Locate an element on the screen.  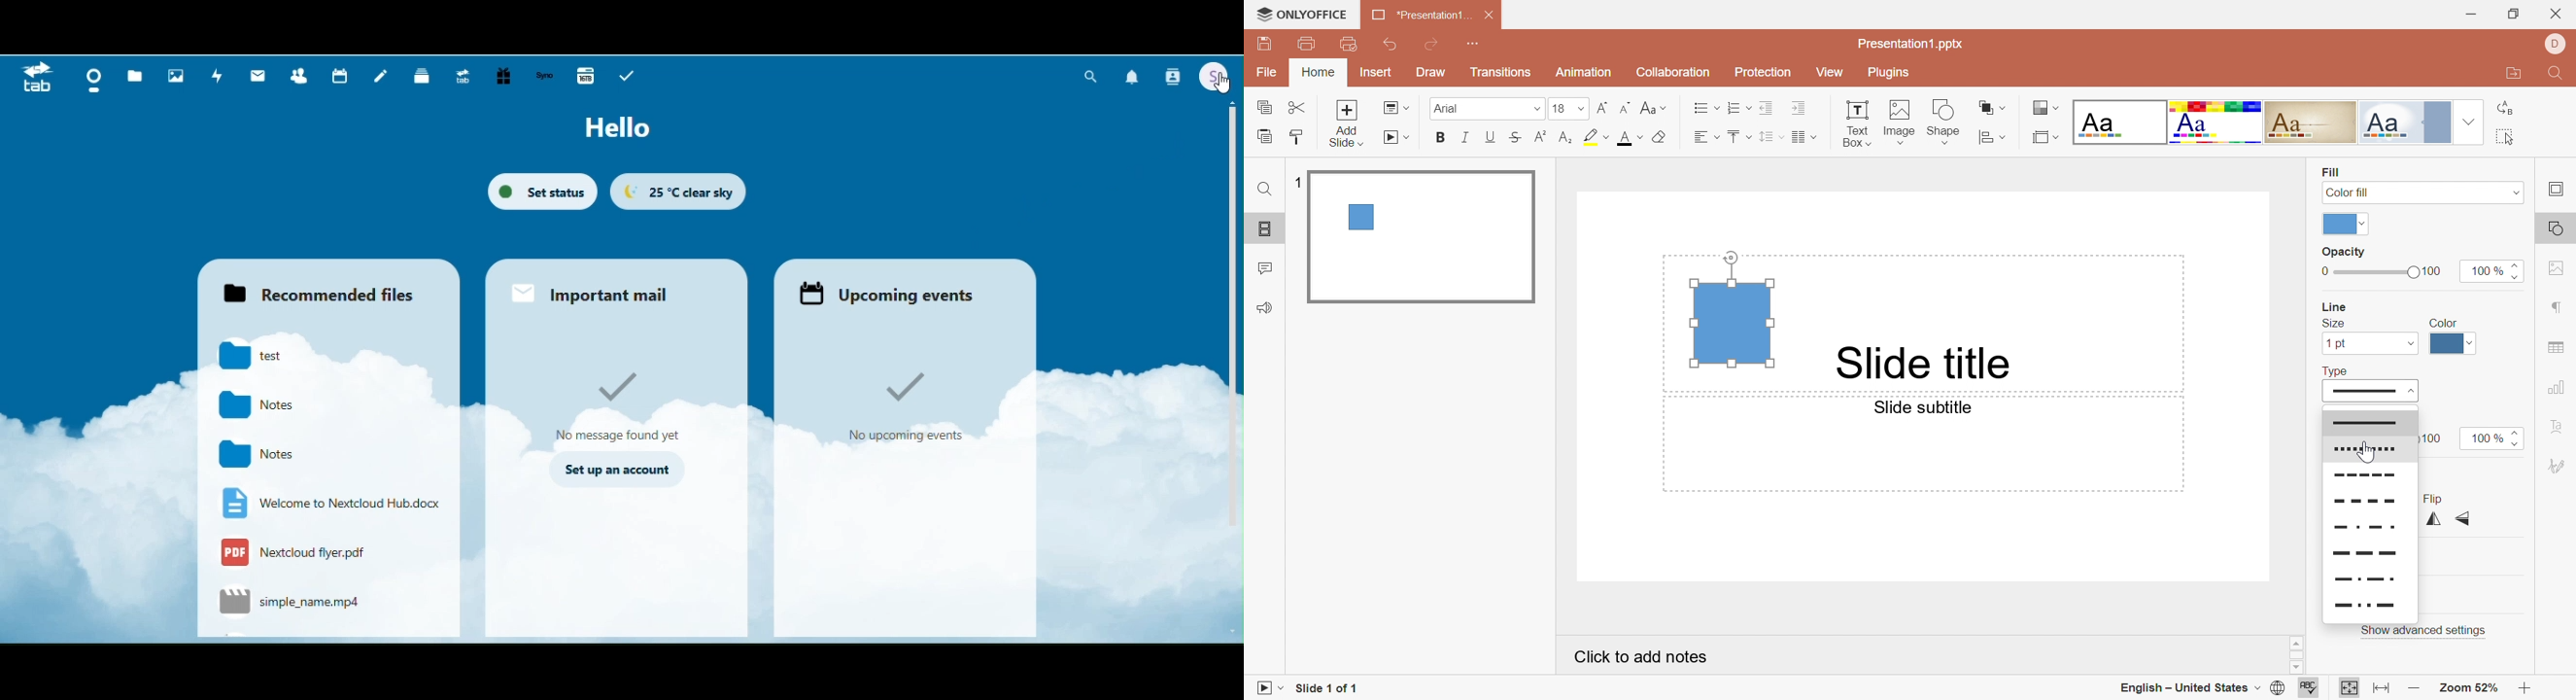
Presentation1.pptx is located at coordinates (1917, 45).